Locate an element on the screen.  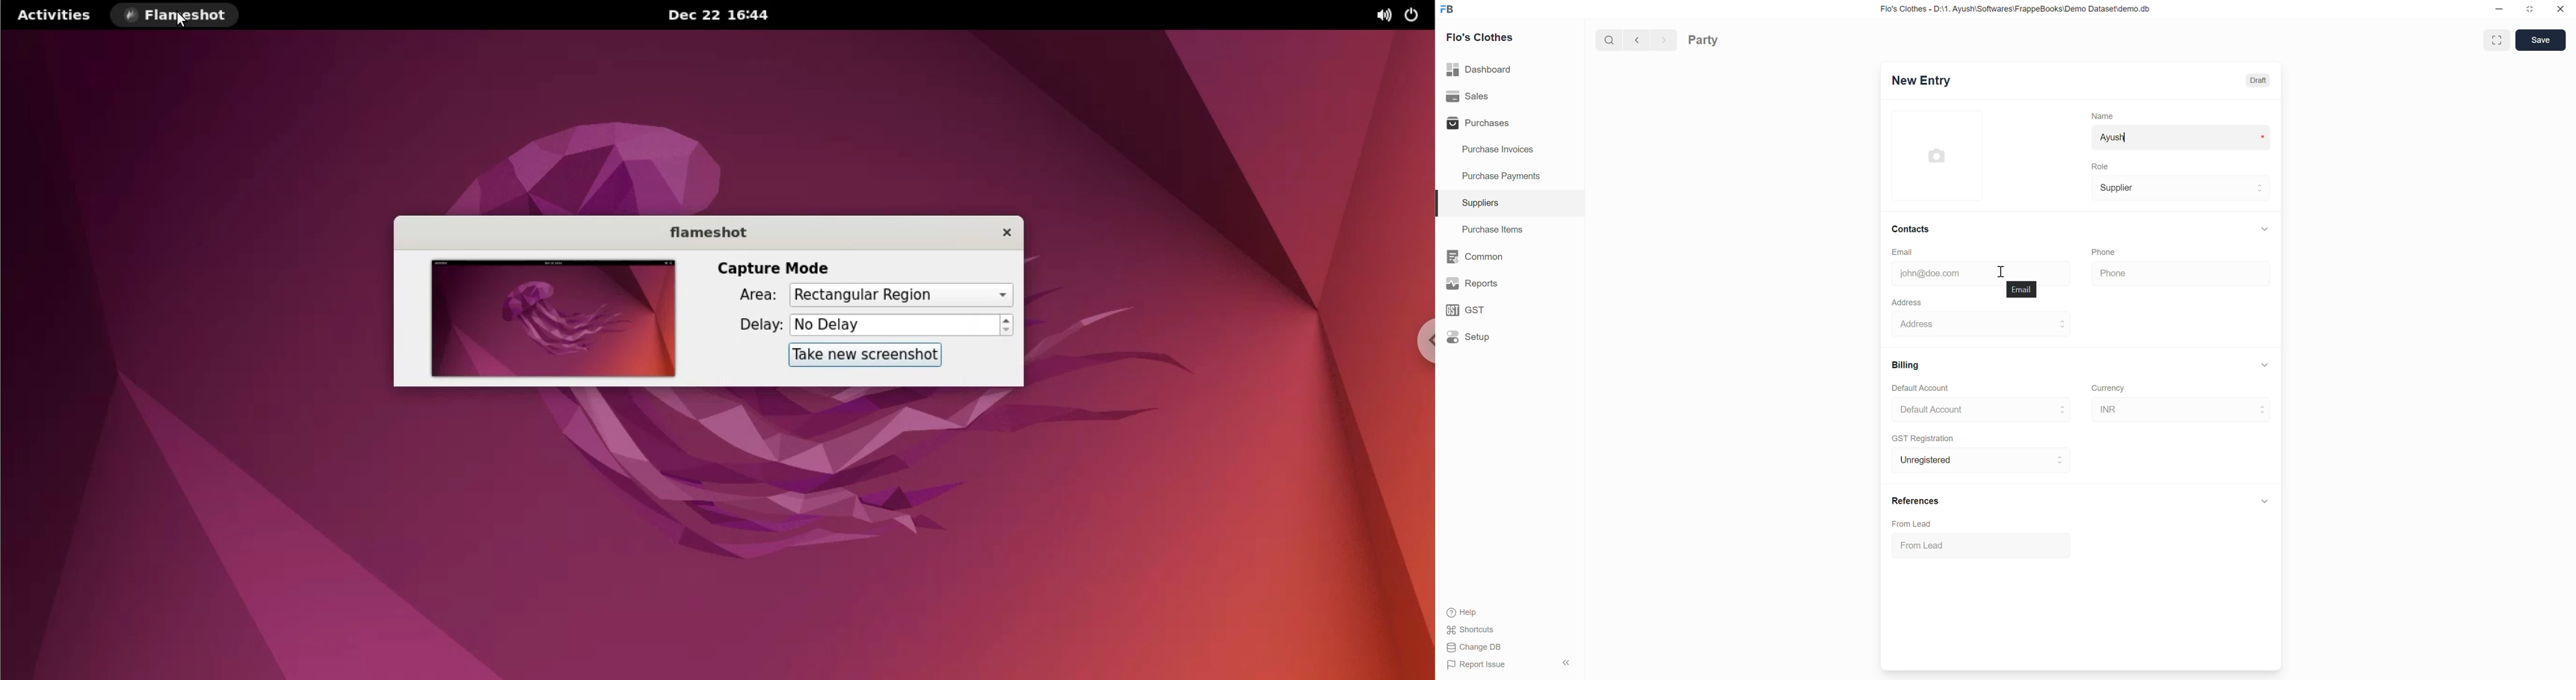
Toggle between form and full width is located at coordinates (2497, 40).